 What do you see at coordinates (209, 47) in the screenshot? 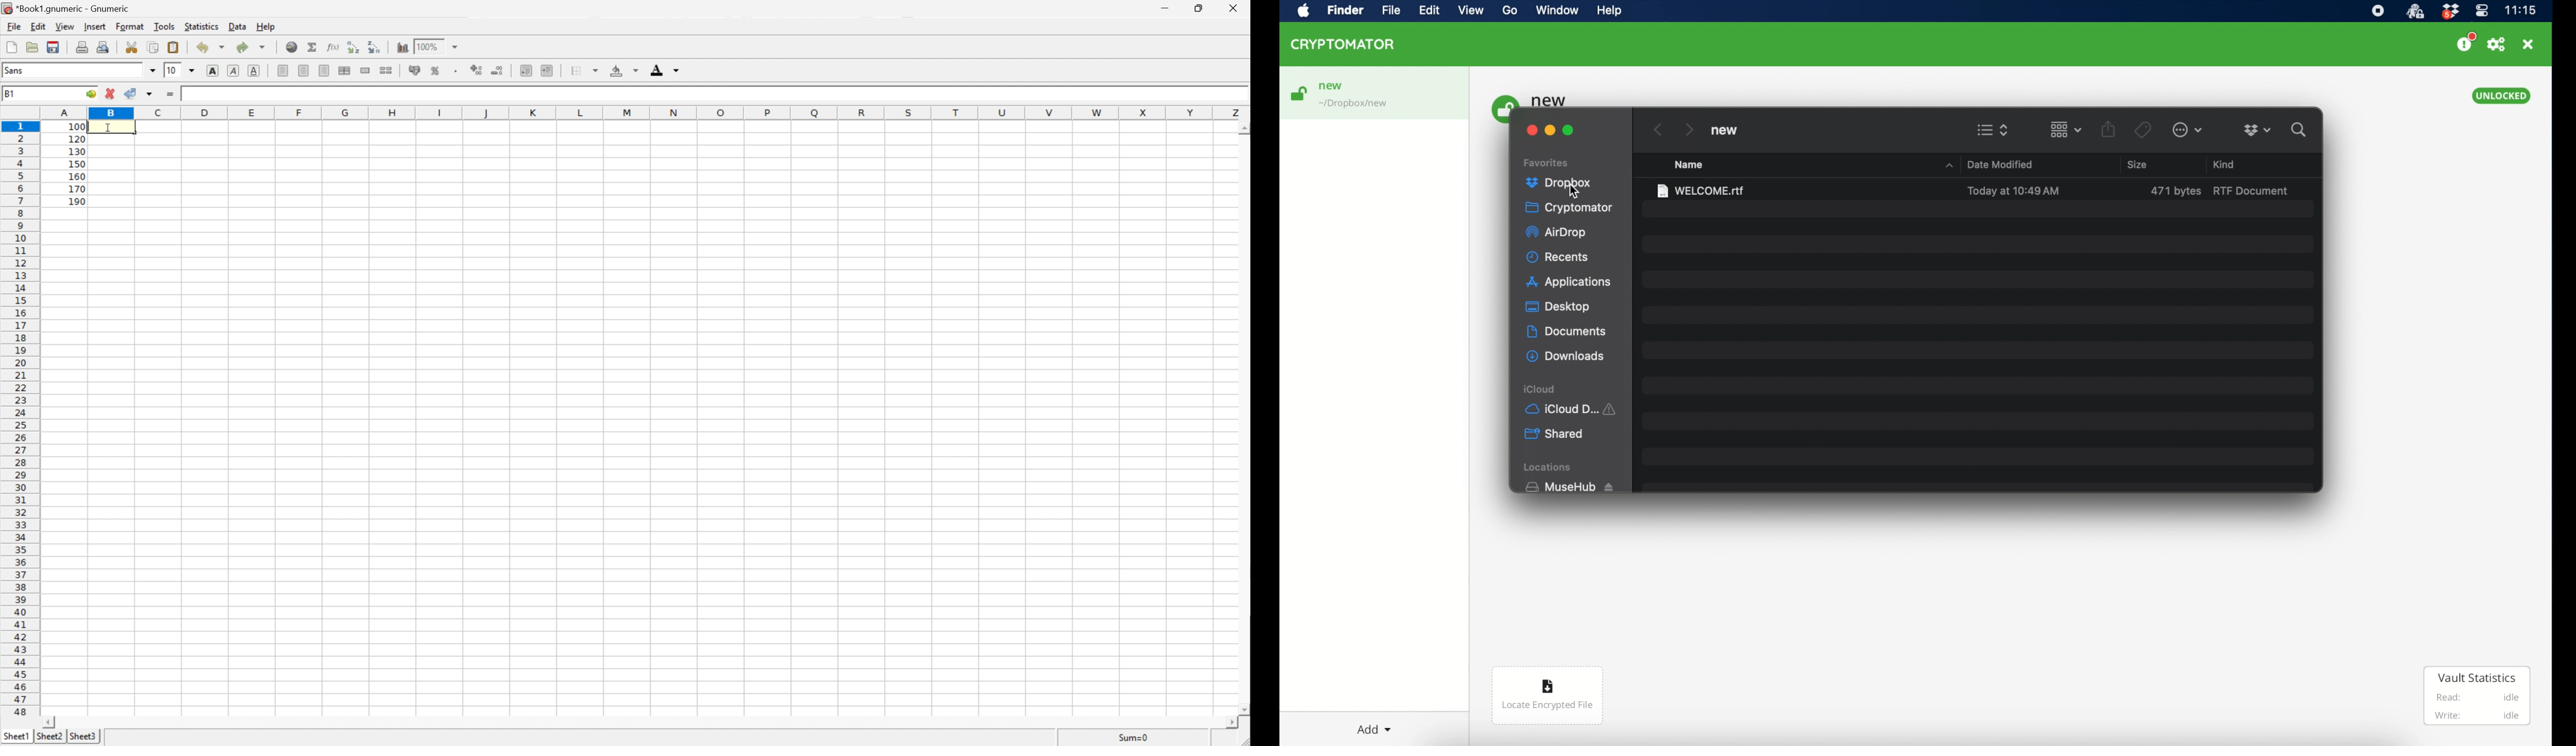
I see `Undo` at bounding box center [209, 47].